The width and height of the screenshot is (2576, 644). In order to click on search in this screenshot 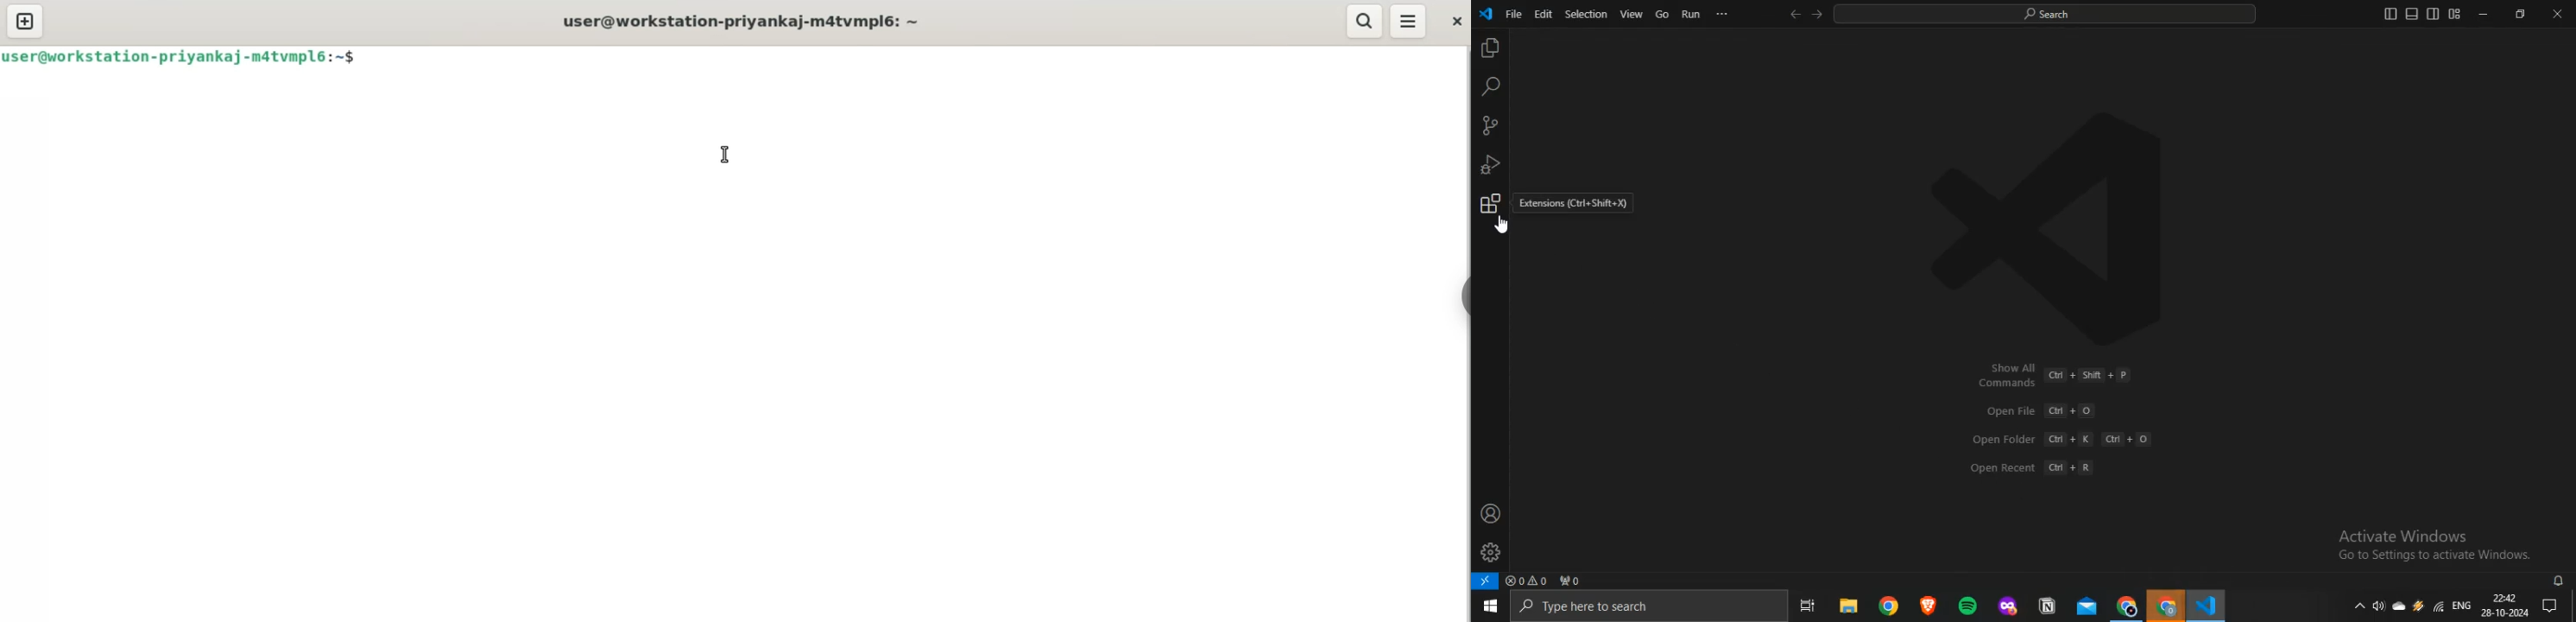, I will do `click(2044, 14)`.